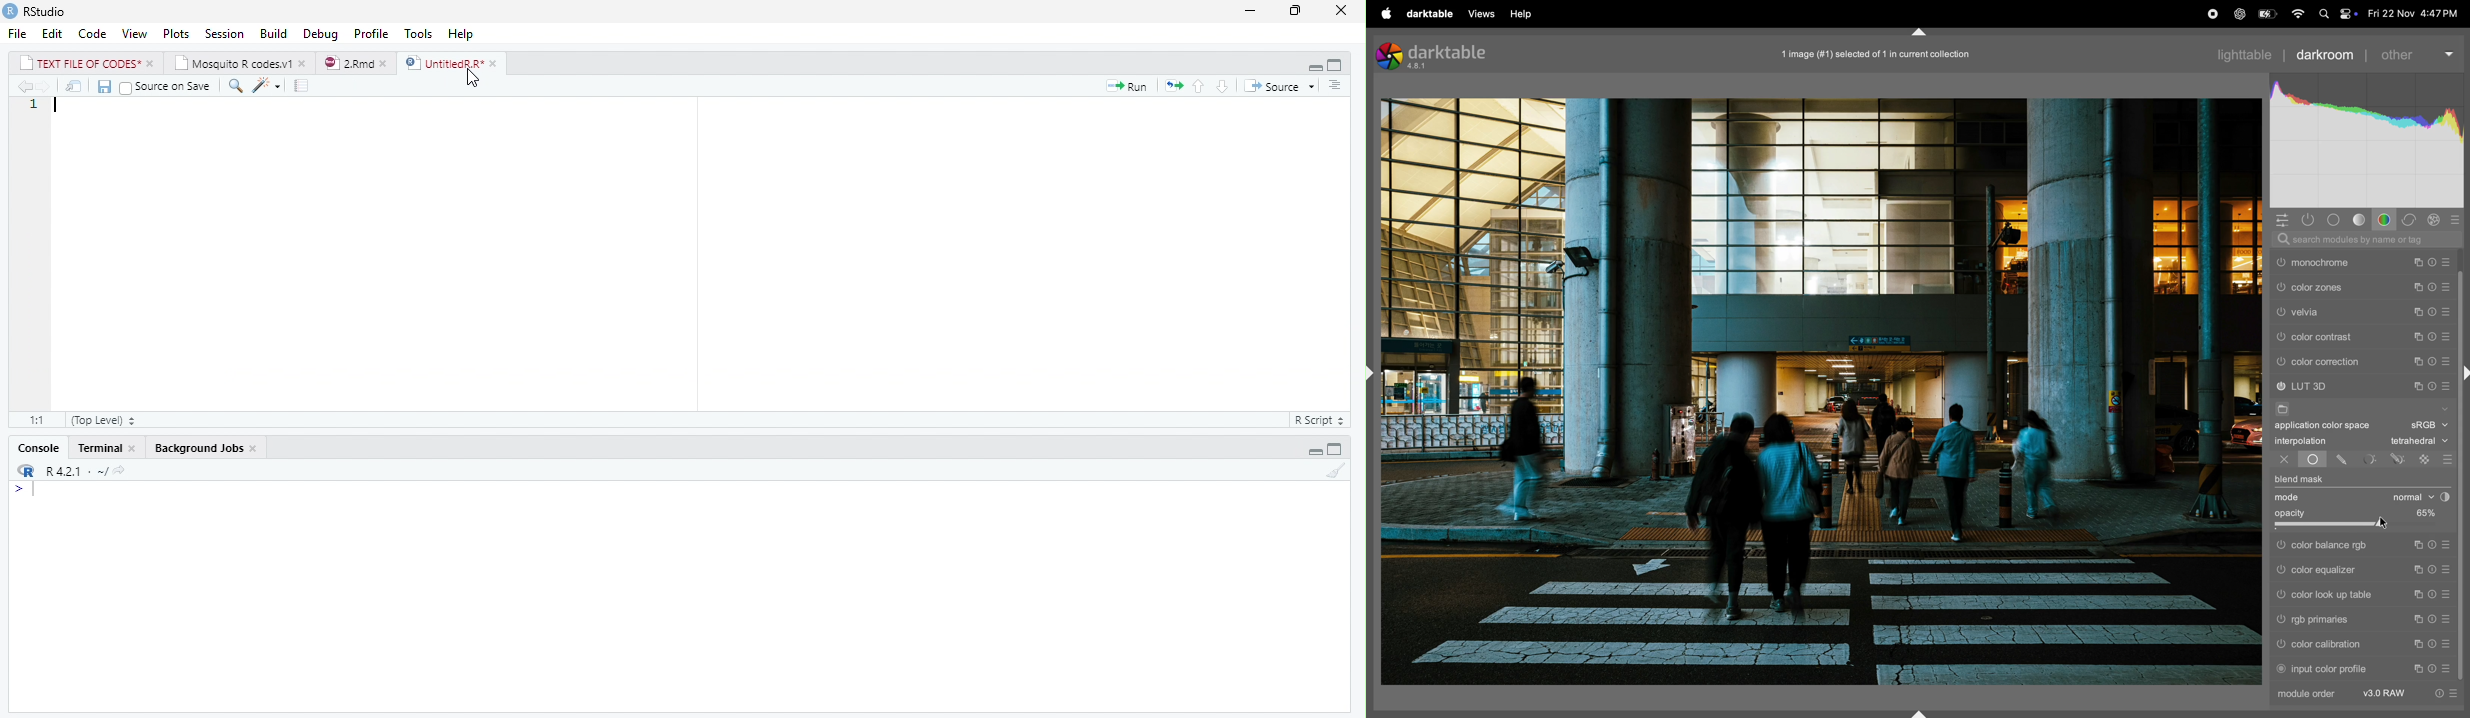  Describe the element at coordinates (18, 33) in the screenshot. I see `file` at that location.